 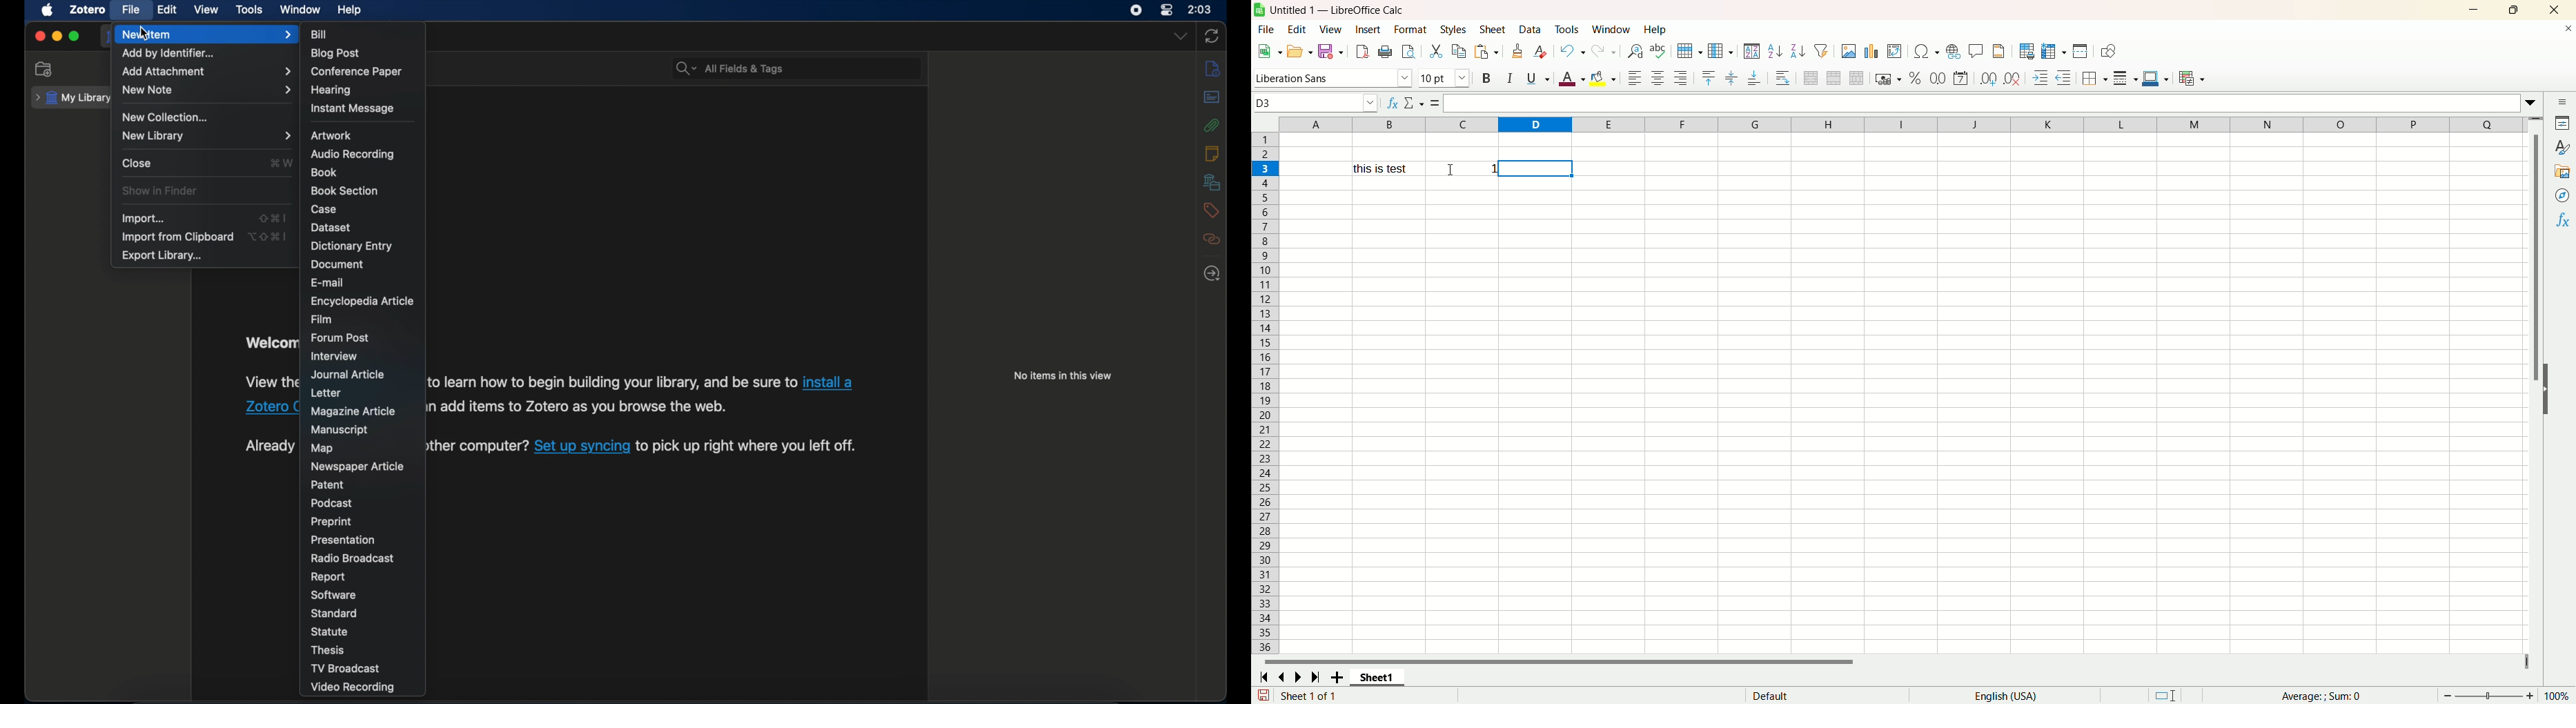 I want to click on podcast, so click(x=332, y=503).